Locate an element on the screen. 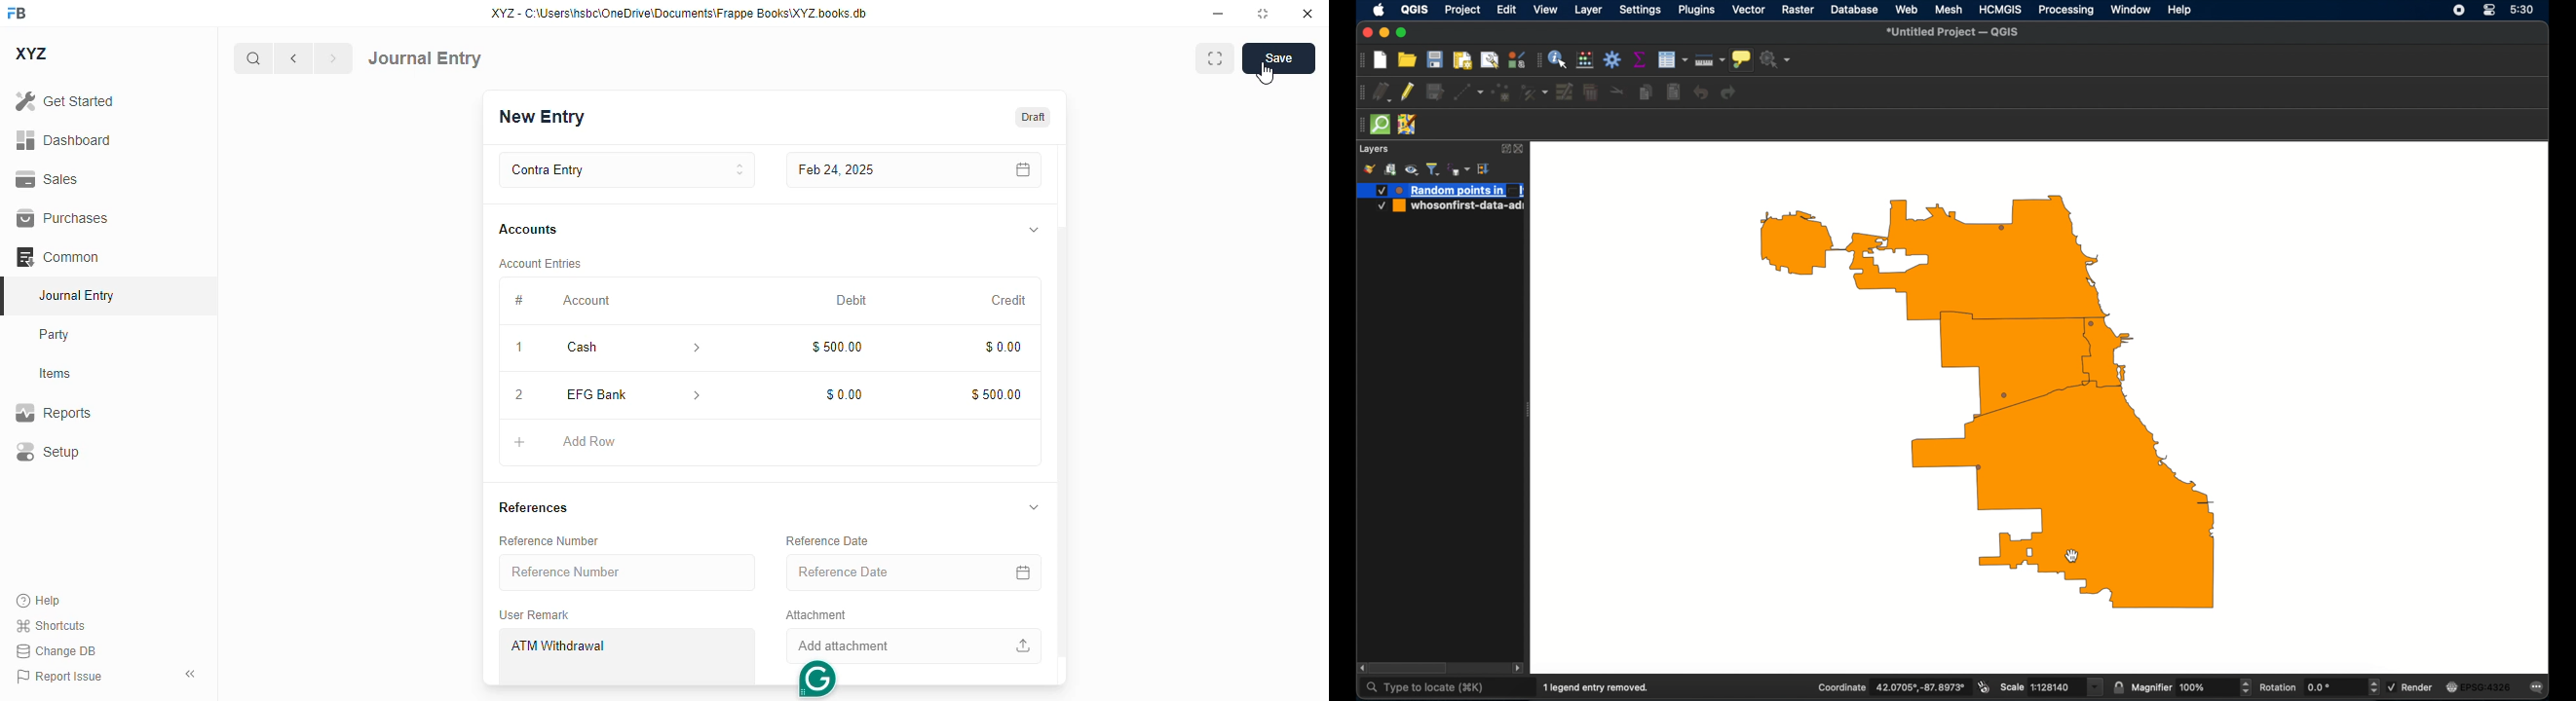 Image resolution: width=2576 pixels, height=728 pixels. new entry is located at coordinates (543, 116).